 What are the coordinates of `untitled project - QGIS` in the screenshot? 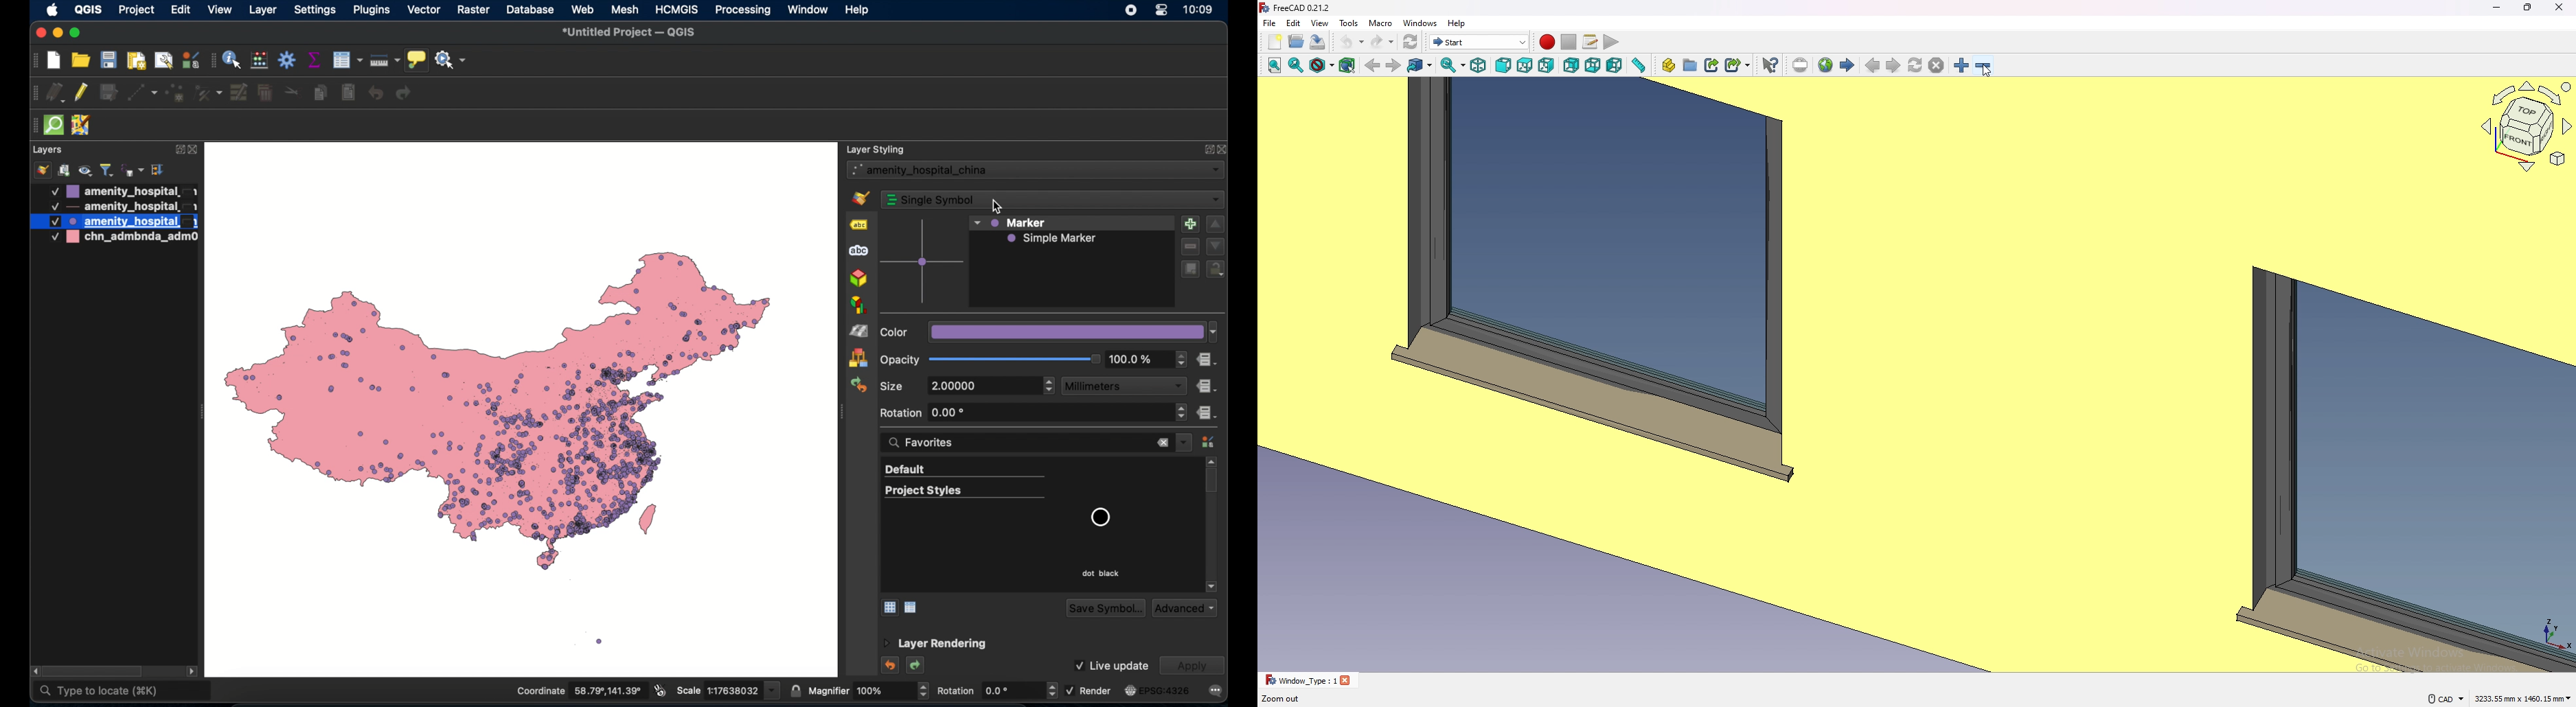 It's located at (626, 33).